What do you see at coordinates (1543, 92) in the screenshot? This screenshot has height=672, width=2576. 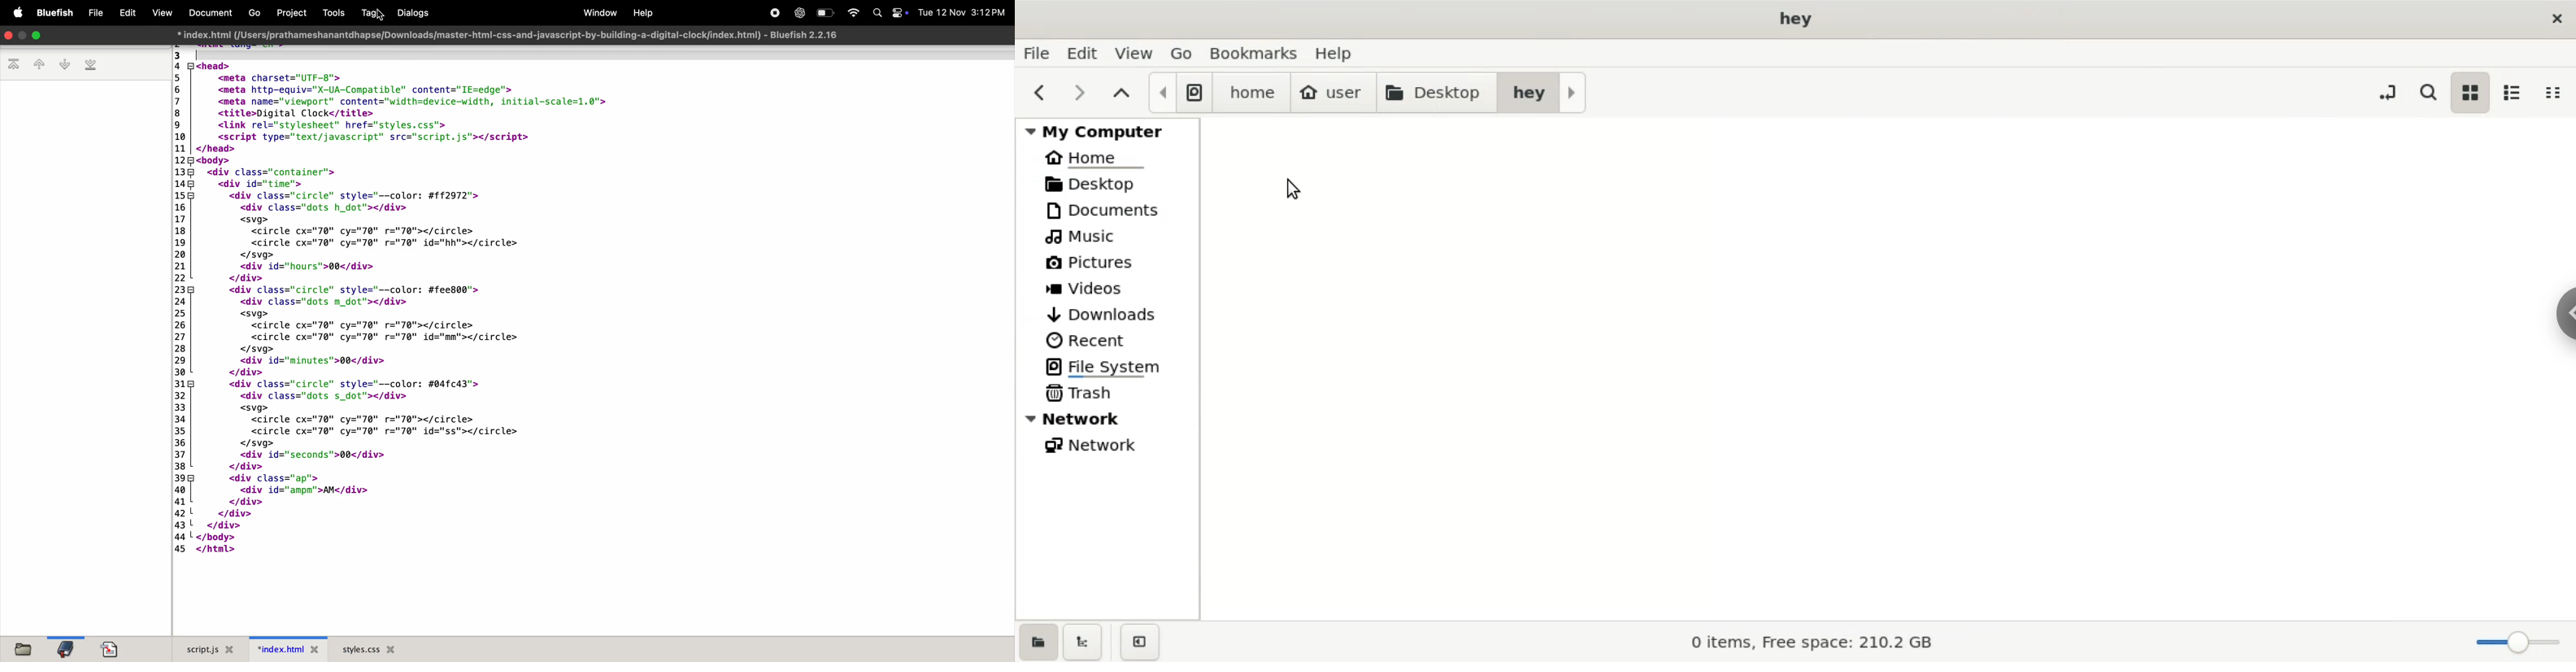 I see `hey folders` at bounding box center [1543, 92].